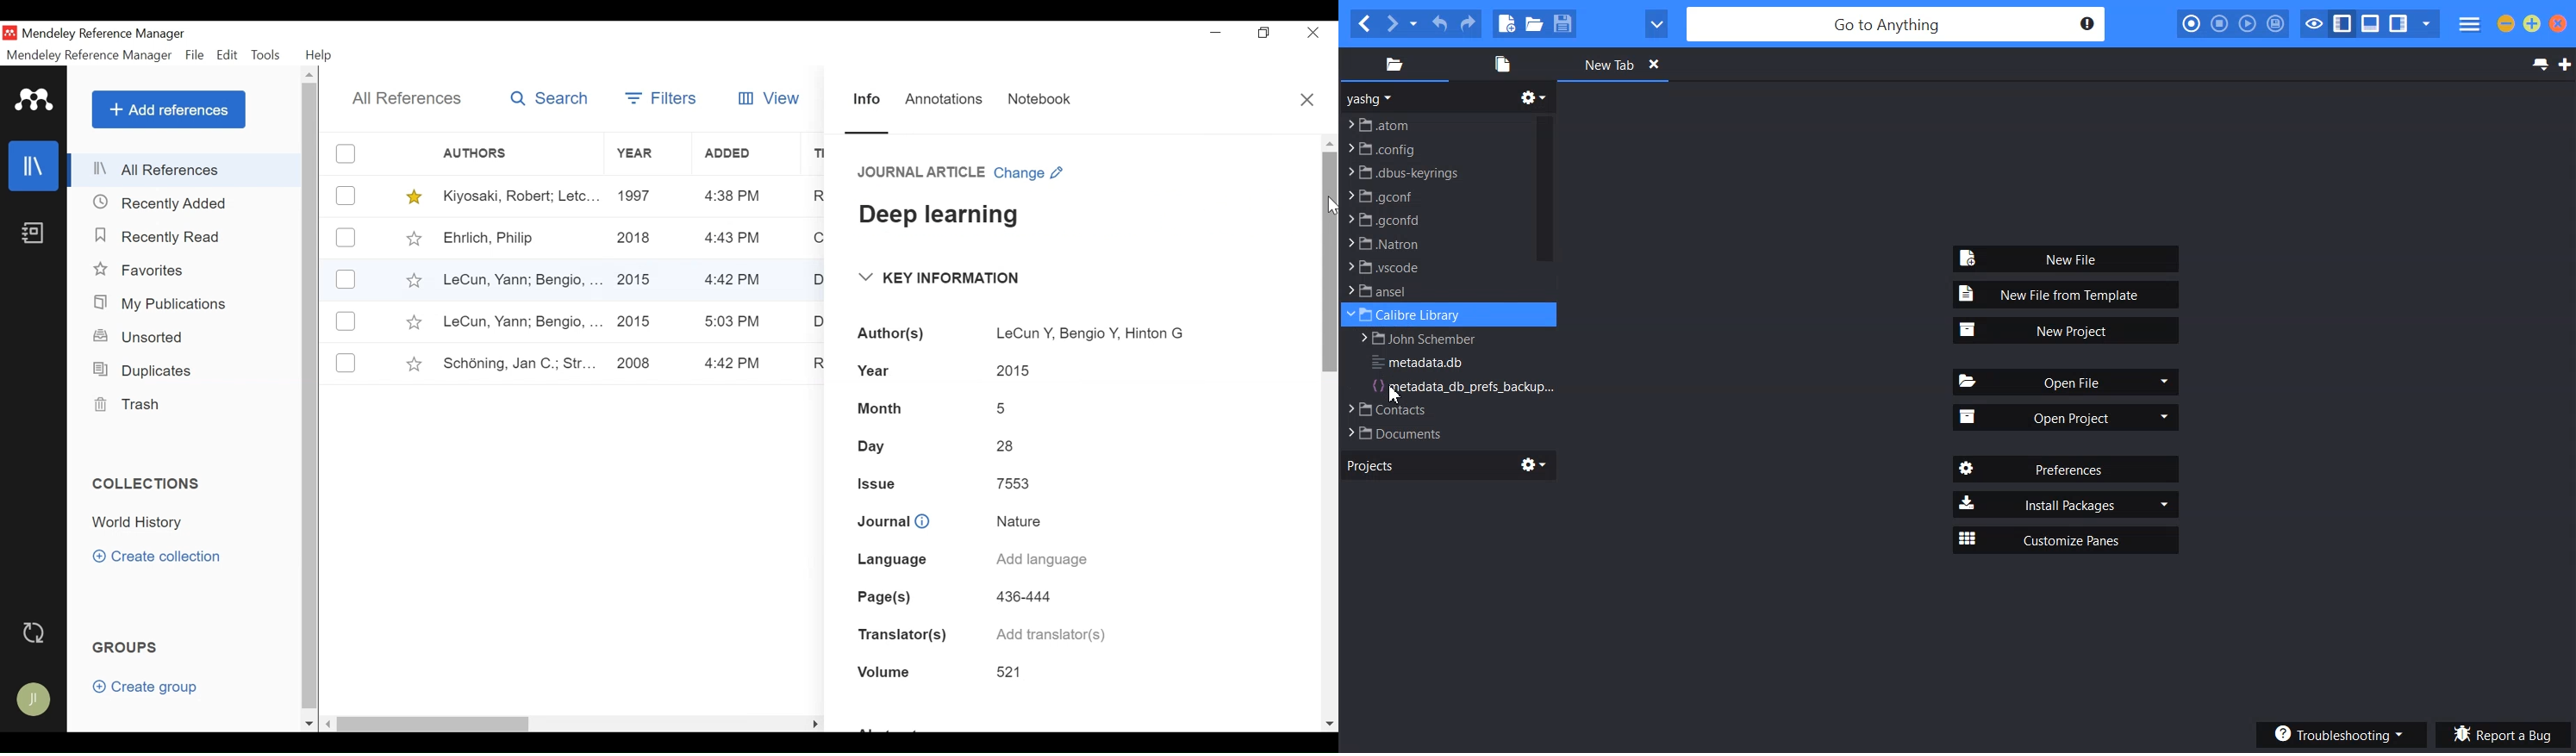  What do you see at coordinates (413, 322) in the screenshot?
I see `Toggle Favorites` at bounding box center [413, 322].